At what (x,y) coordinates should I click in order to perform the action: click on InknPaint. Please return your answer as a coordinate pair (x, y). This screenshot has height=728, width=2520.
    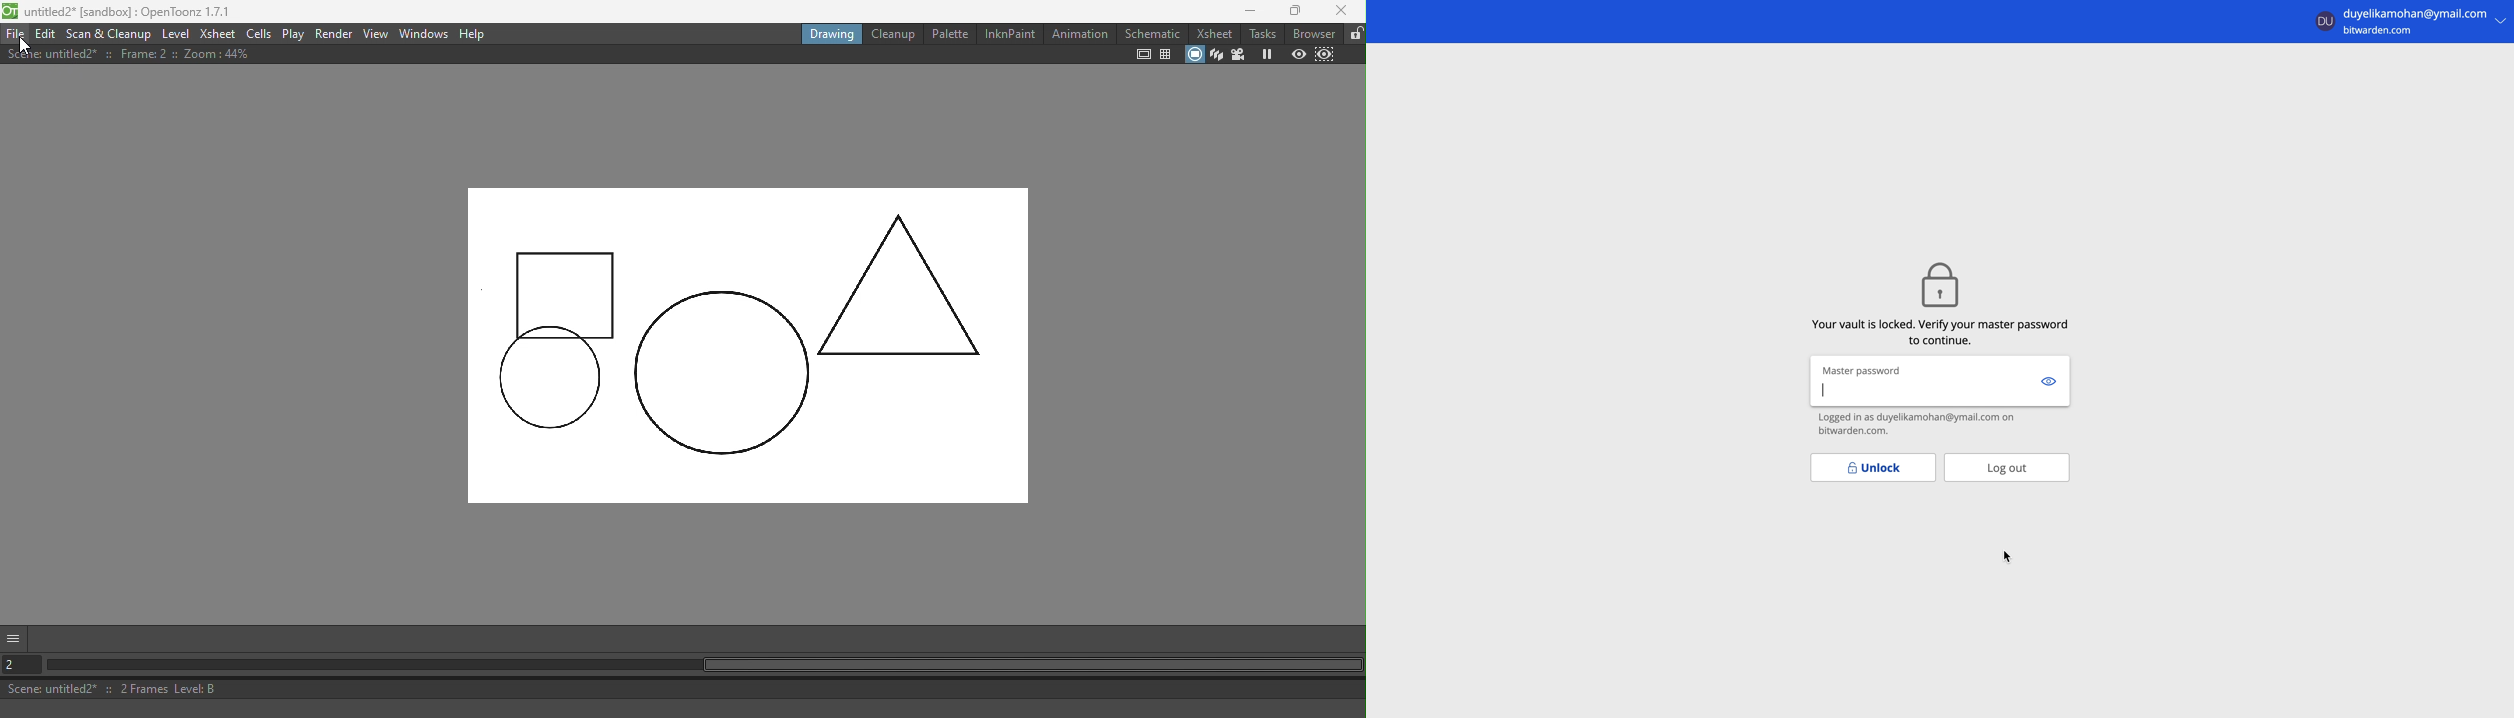
    Looking at the image, I should click on (1010, 34).